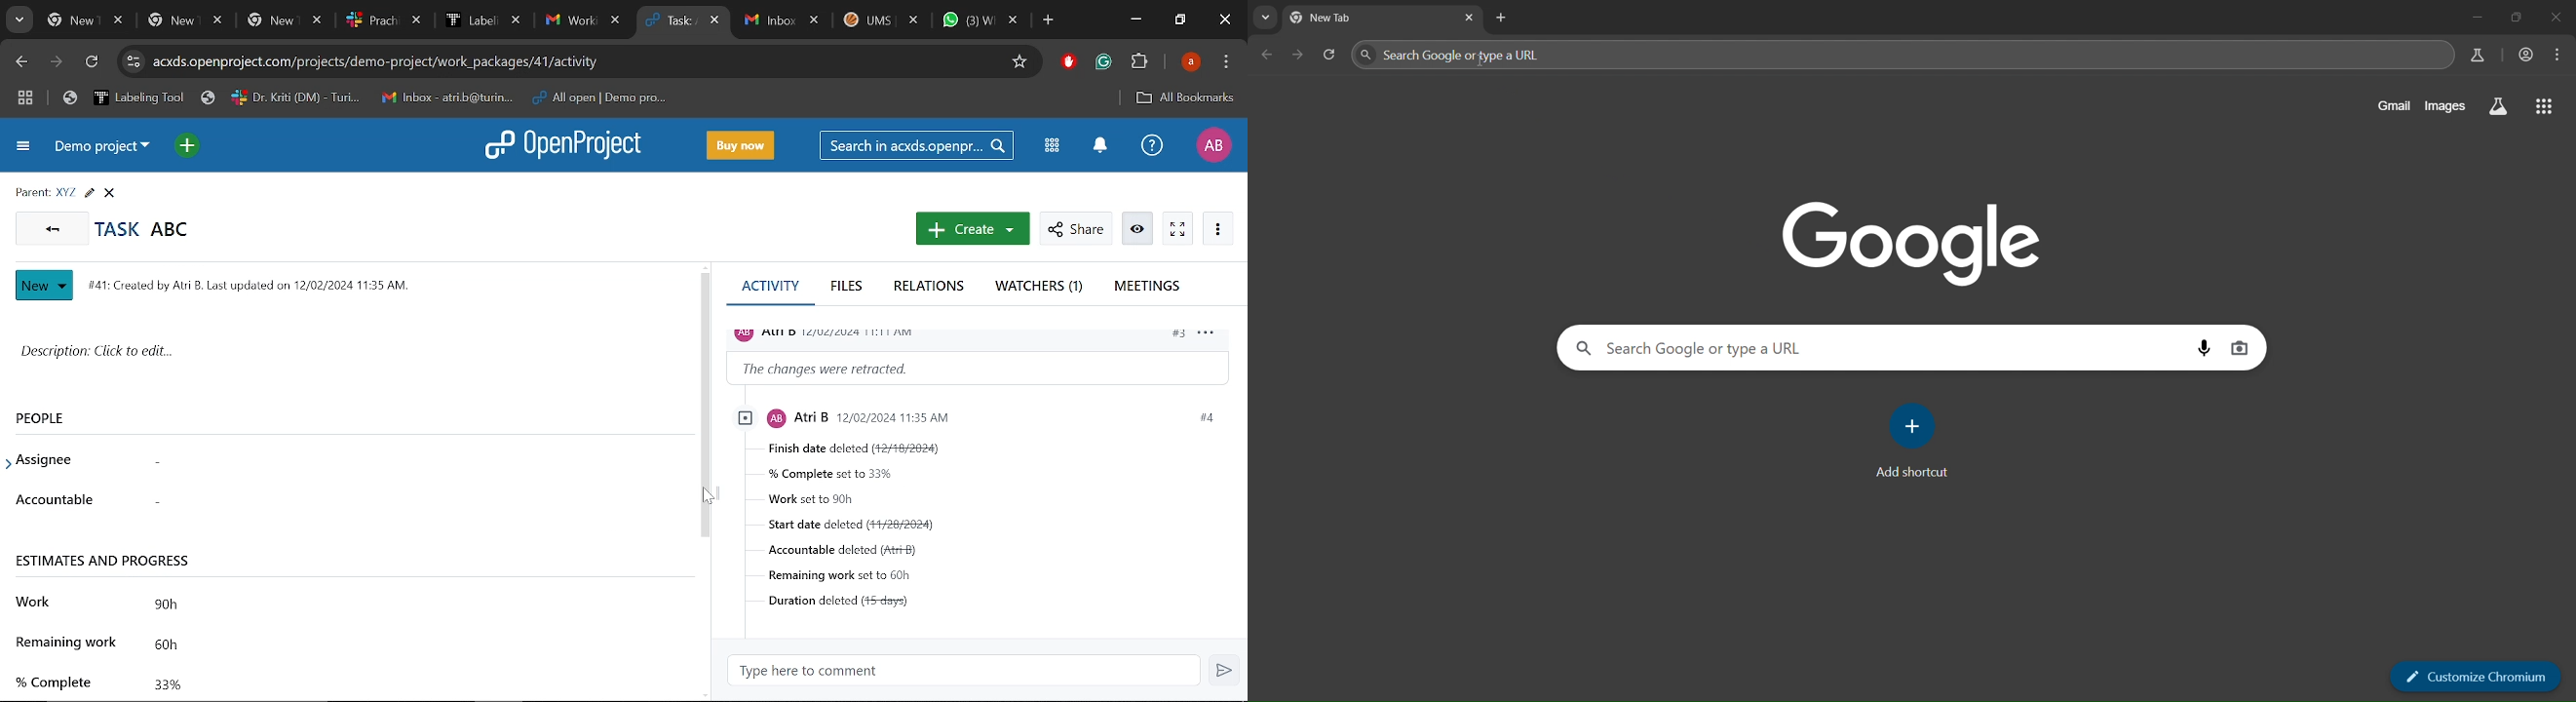  What do you see at coordinates (1205, 417) in the screenshot?
I see `#4` at bounding box center [1205, 417].